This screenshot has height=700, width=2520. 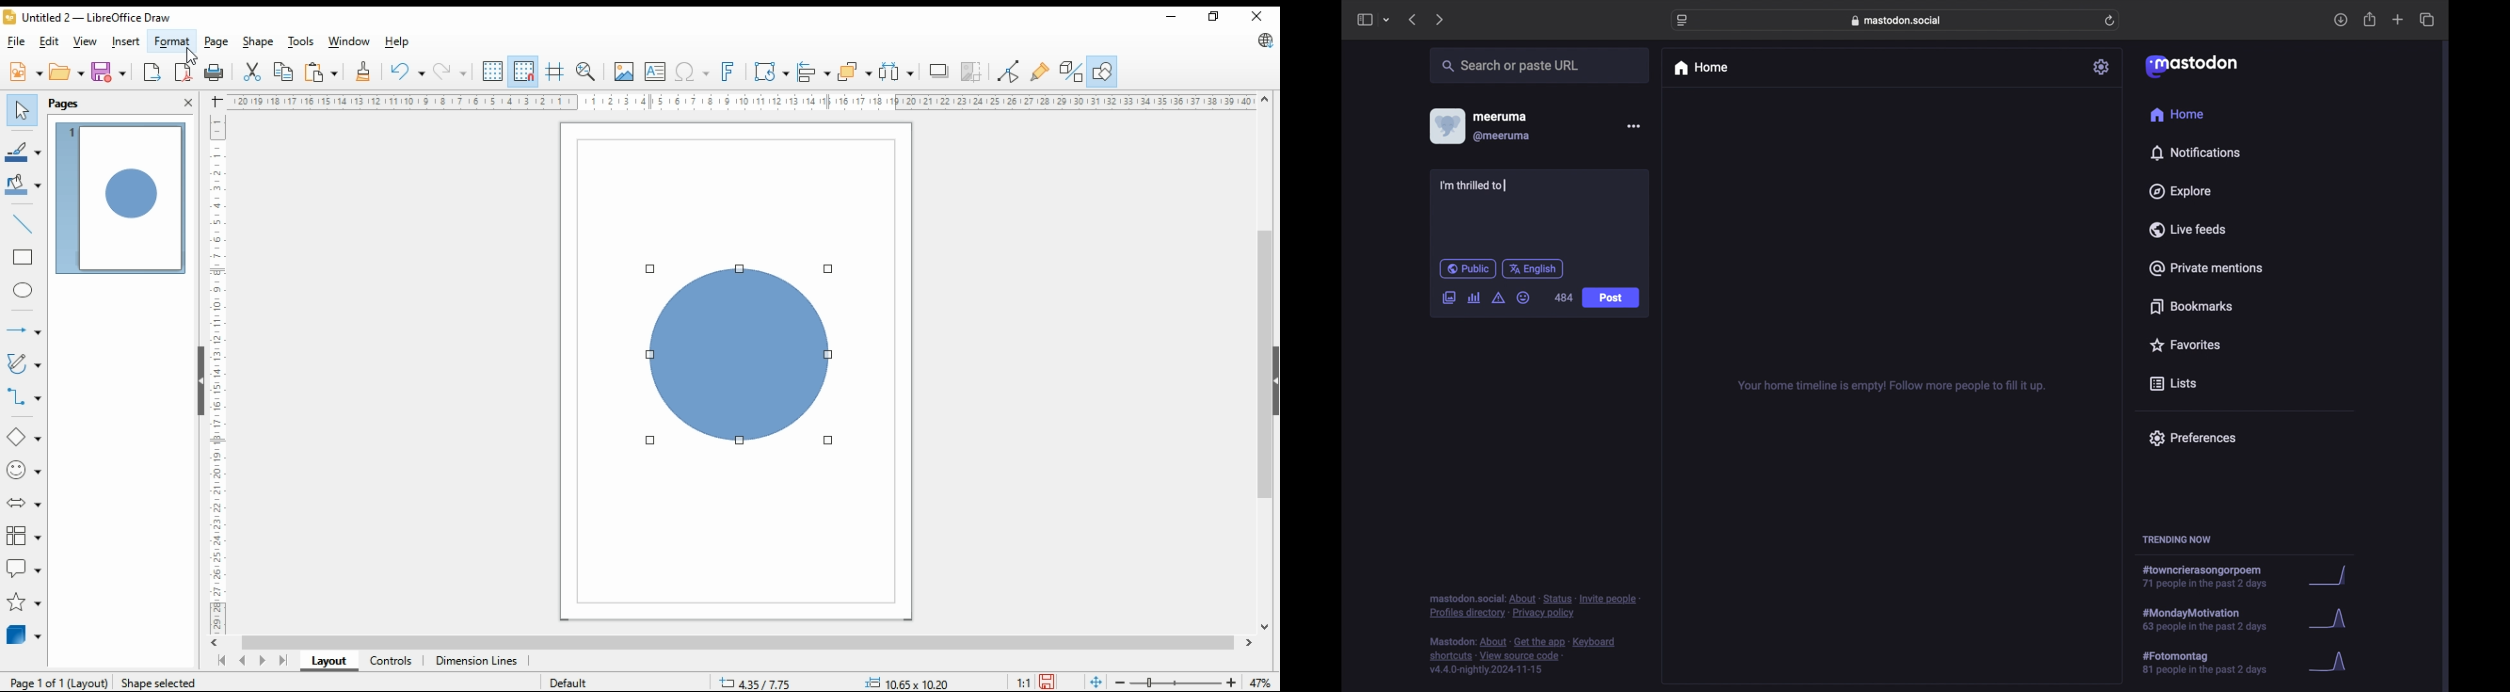 I want to click on display picture, so click(x=1446, y=126).